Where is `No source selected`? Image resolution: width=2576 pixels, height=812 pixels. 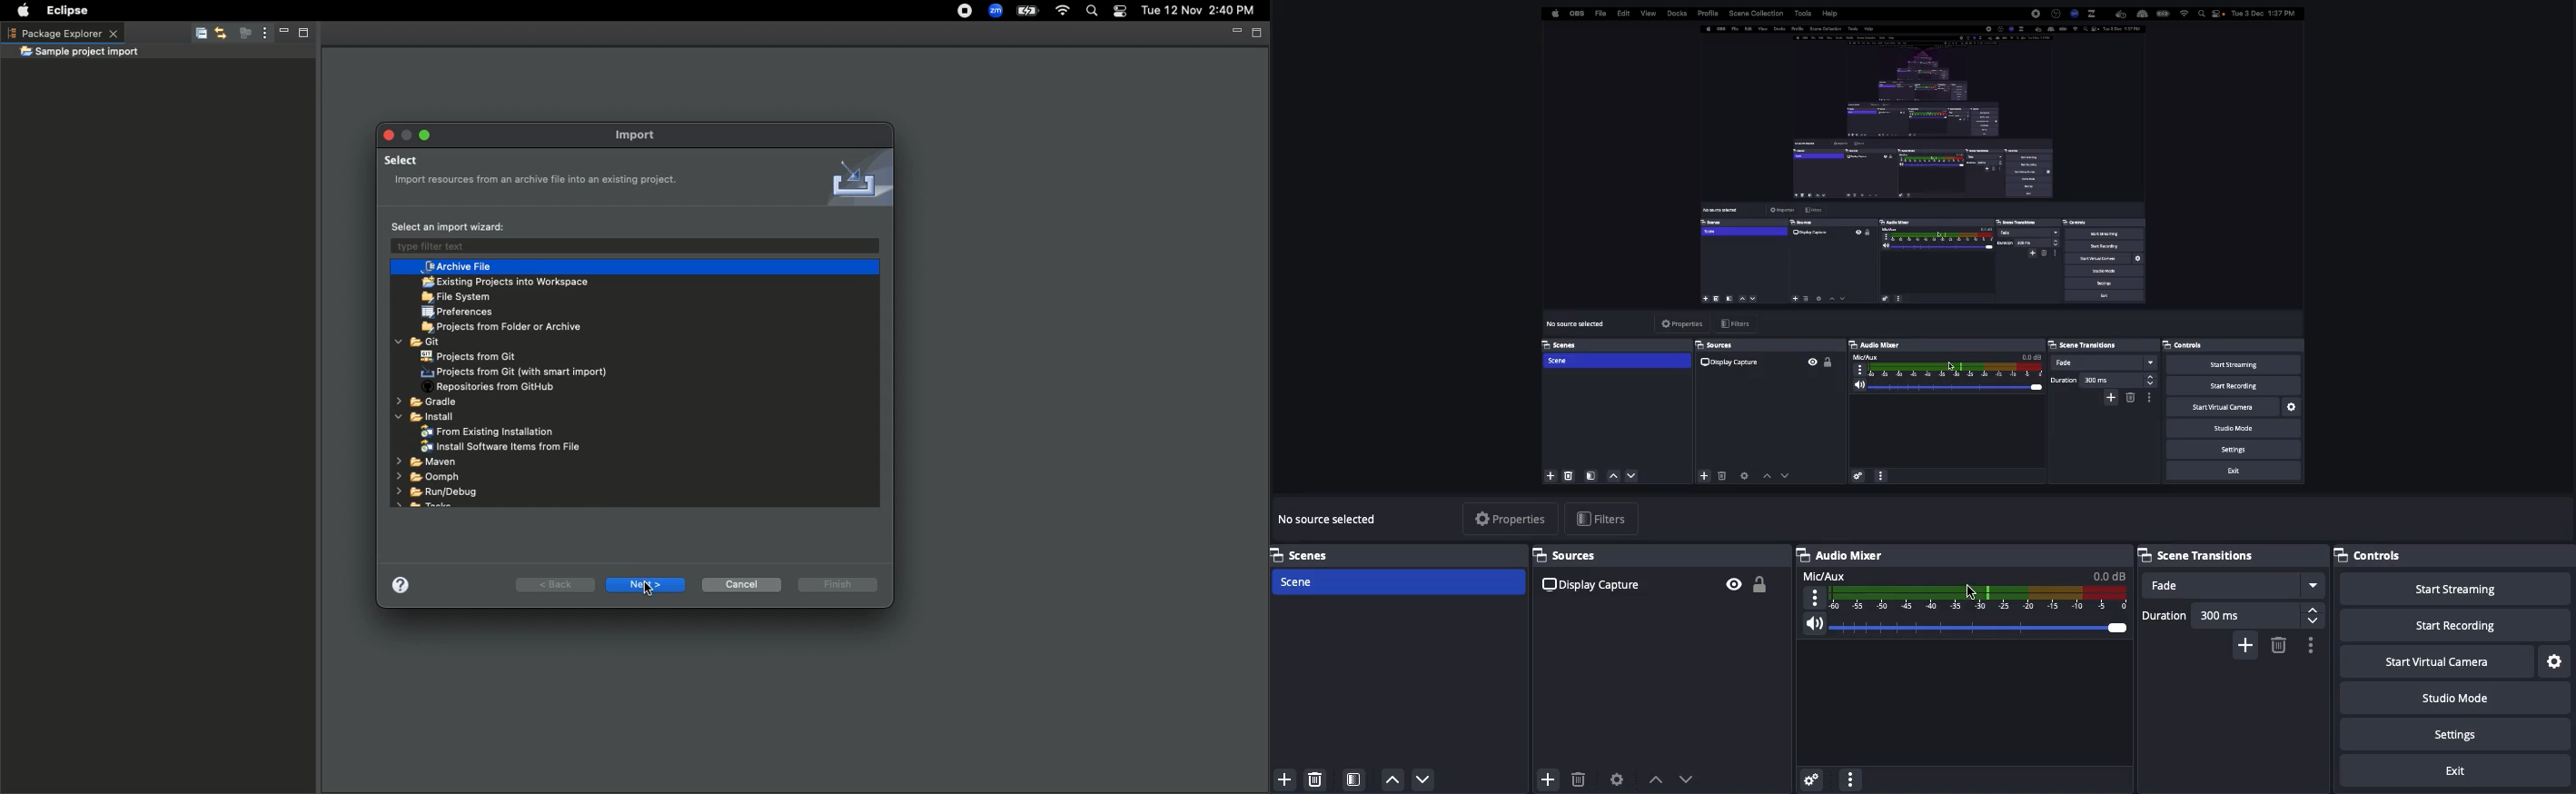
No source selected is located at coordinates (1332, 519).